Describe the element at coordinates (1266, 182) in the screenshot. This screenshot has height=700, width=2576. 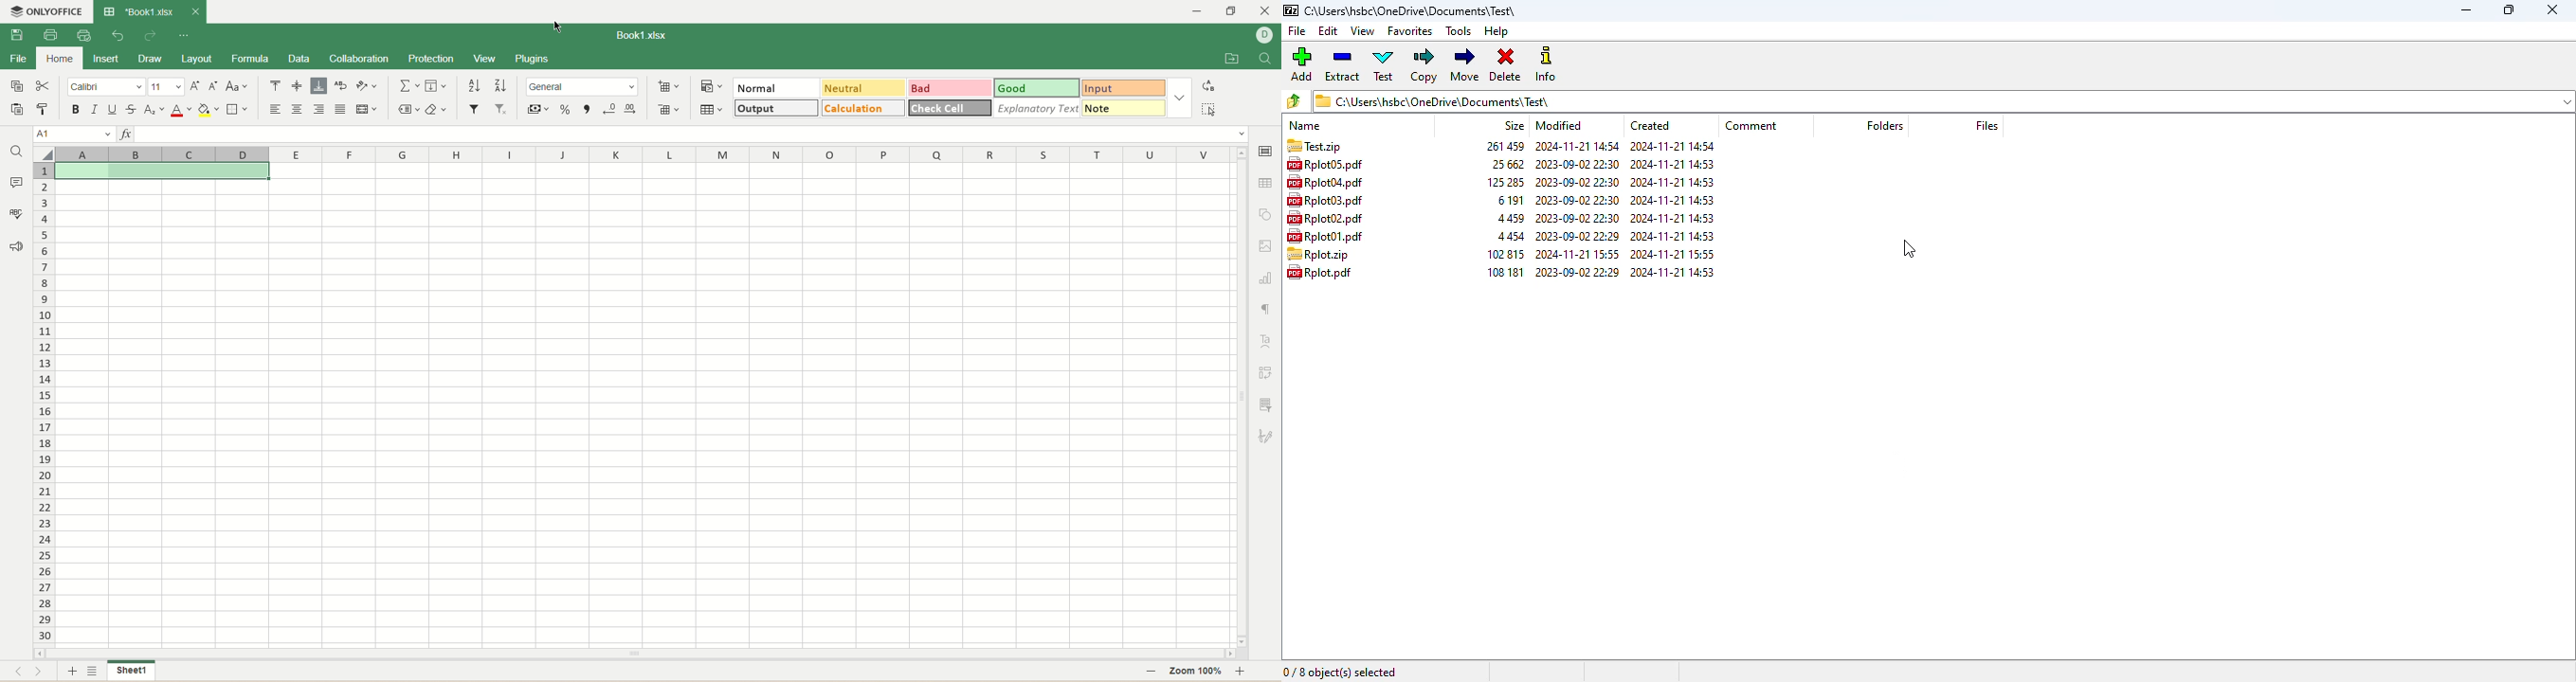
I see `table` at that location.